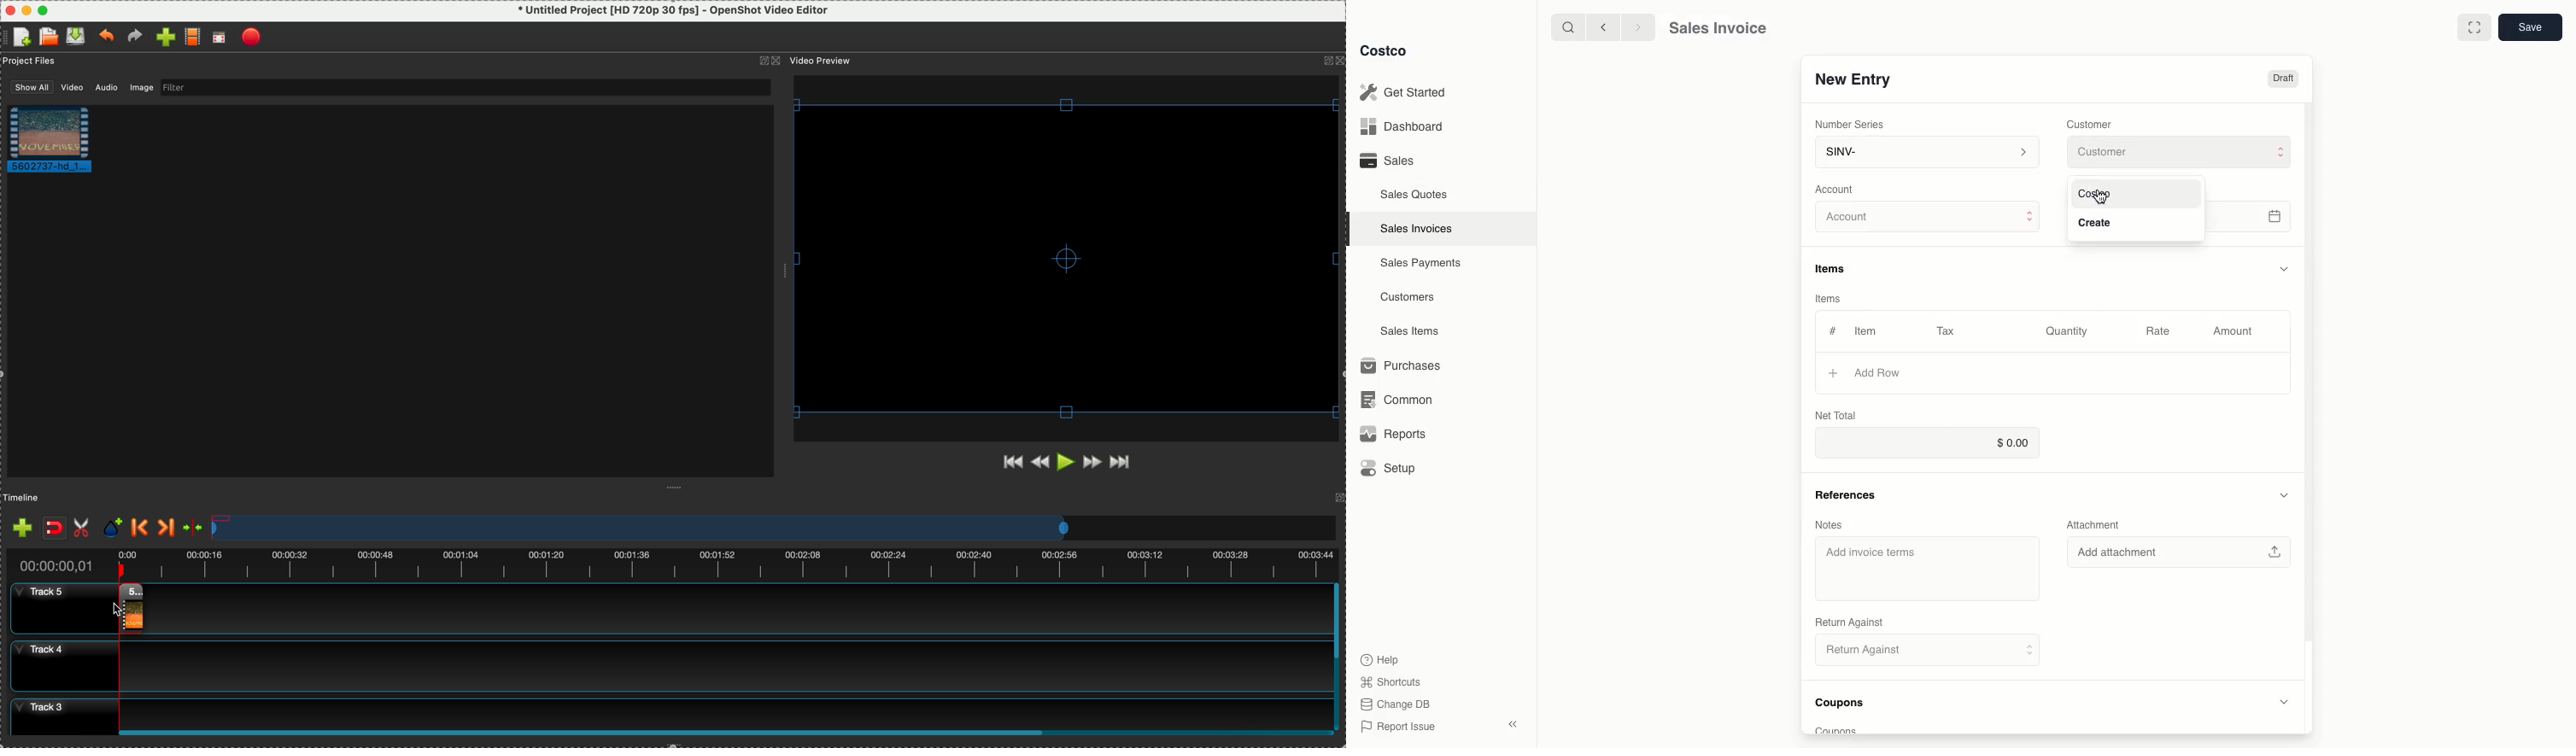  What do you see at coordinates (1867, 330) in the screenshot?
I see `Item` at bounding box center [1867, 330].